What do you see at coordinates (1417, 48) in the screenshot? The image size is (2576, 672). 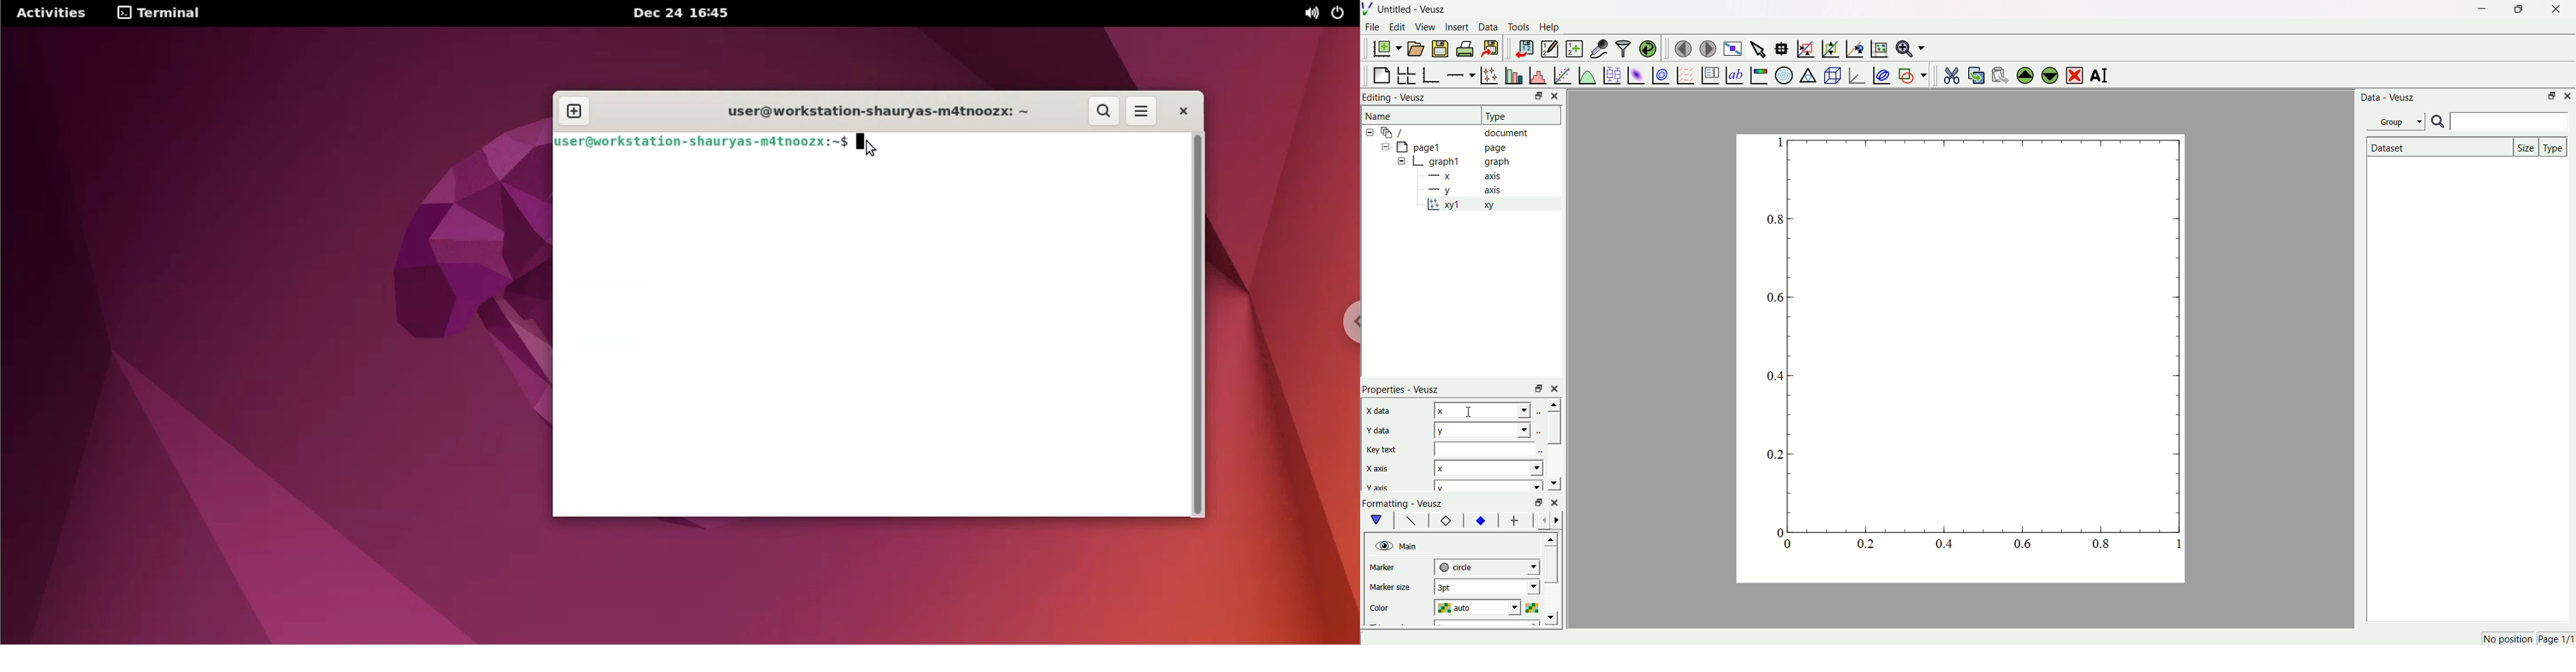 I see `open document` at bounding box center [1417, 48].